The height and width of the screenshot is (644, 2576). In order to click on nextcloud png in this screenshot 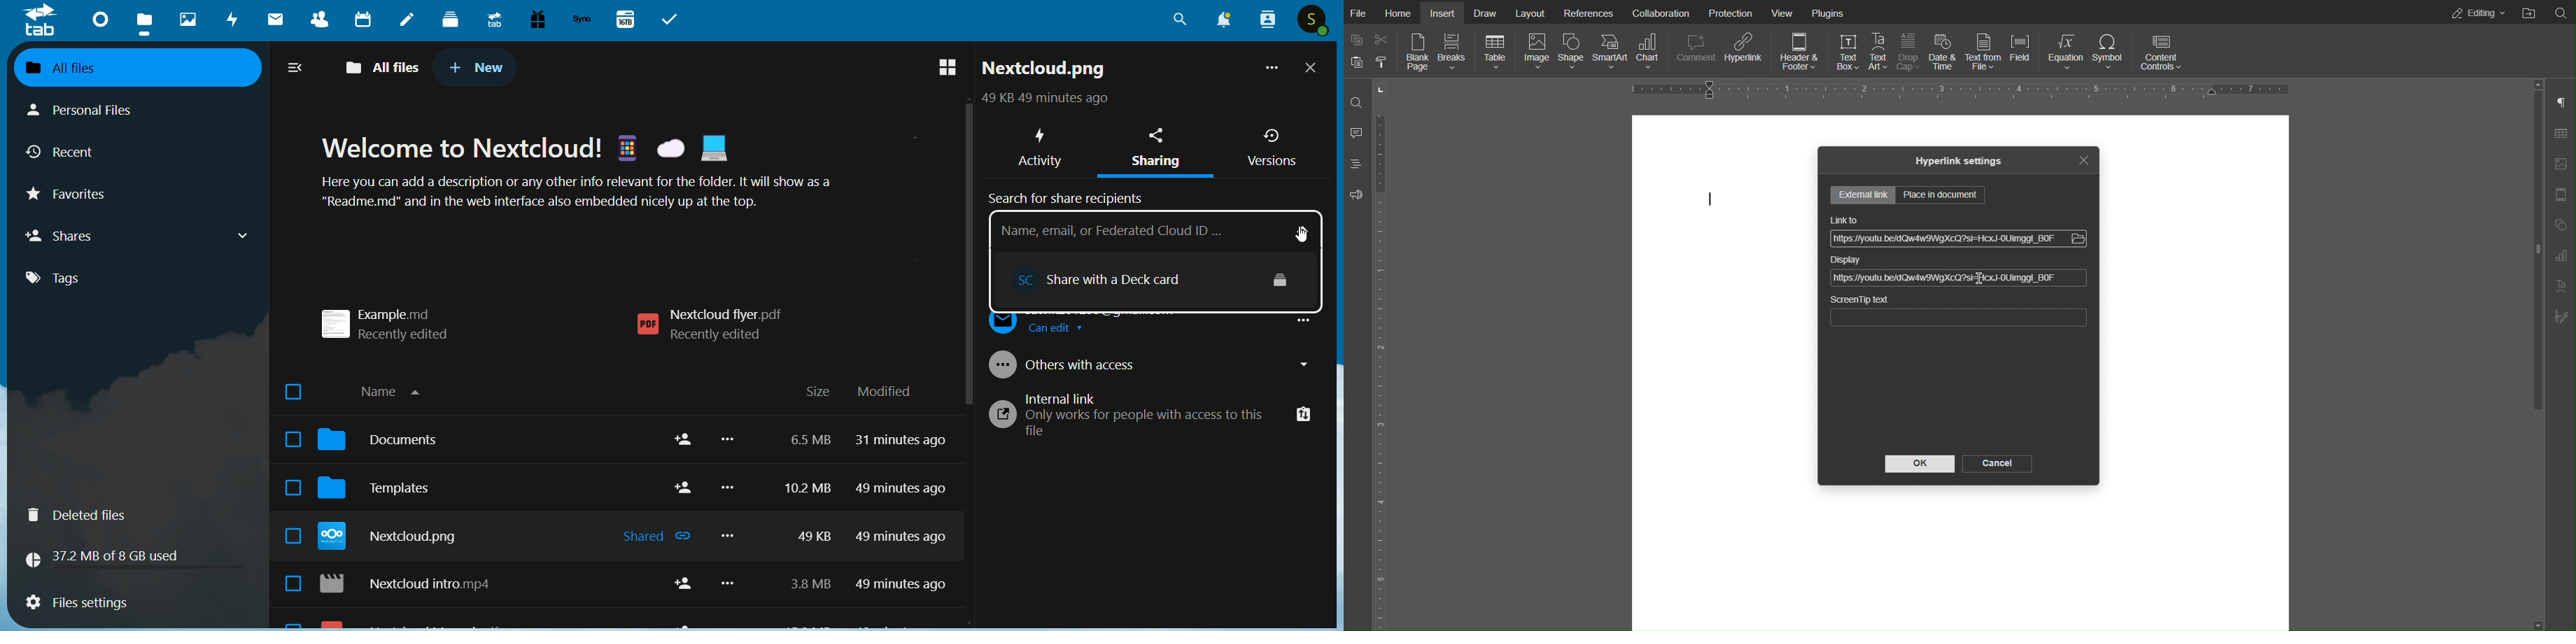, I will do `click(395, 539)`.